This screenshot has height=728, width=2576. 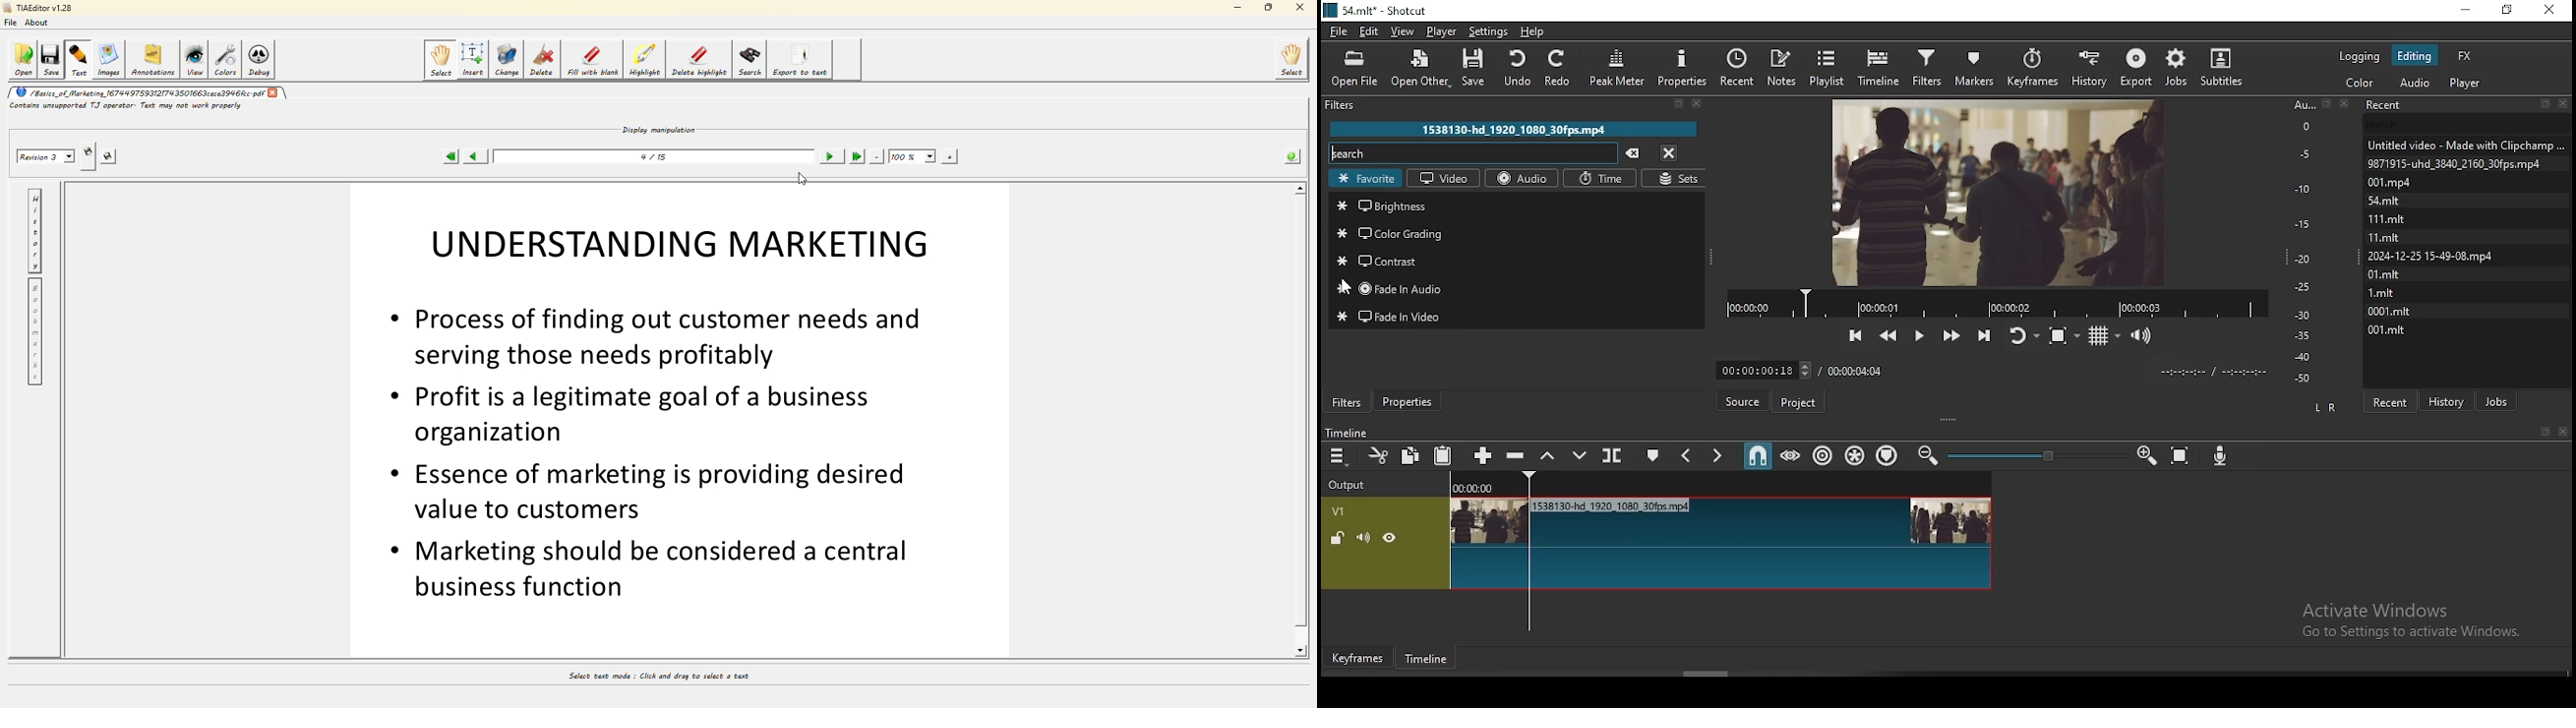 What do you see at coordinates (2384, 273) in the screenshot?
I see `0l.mit` at bounding box center [2384, 273].